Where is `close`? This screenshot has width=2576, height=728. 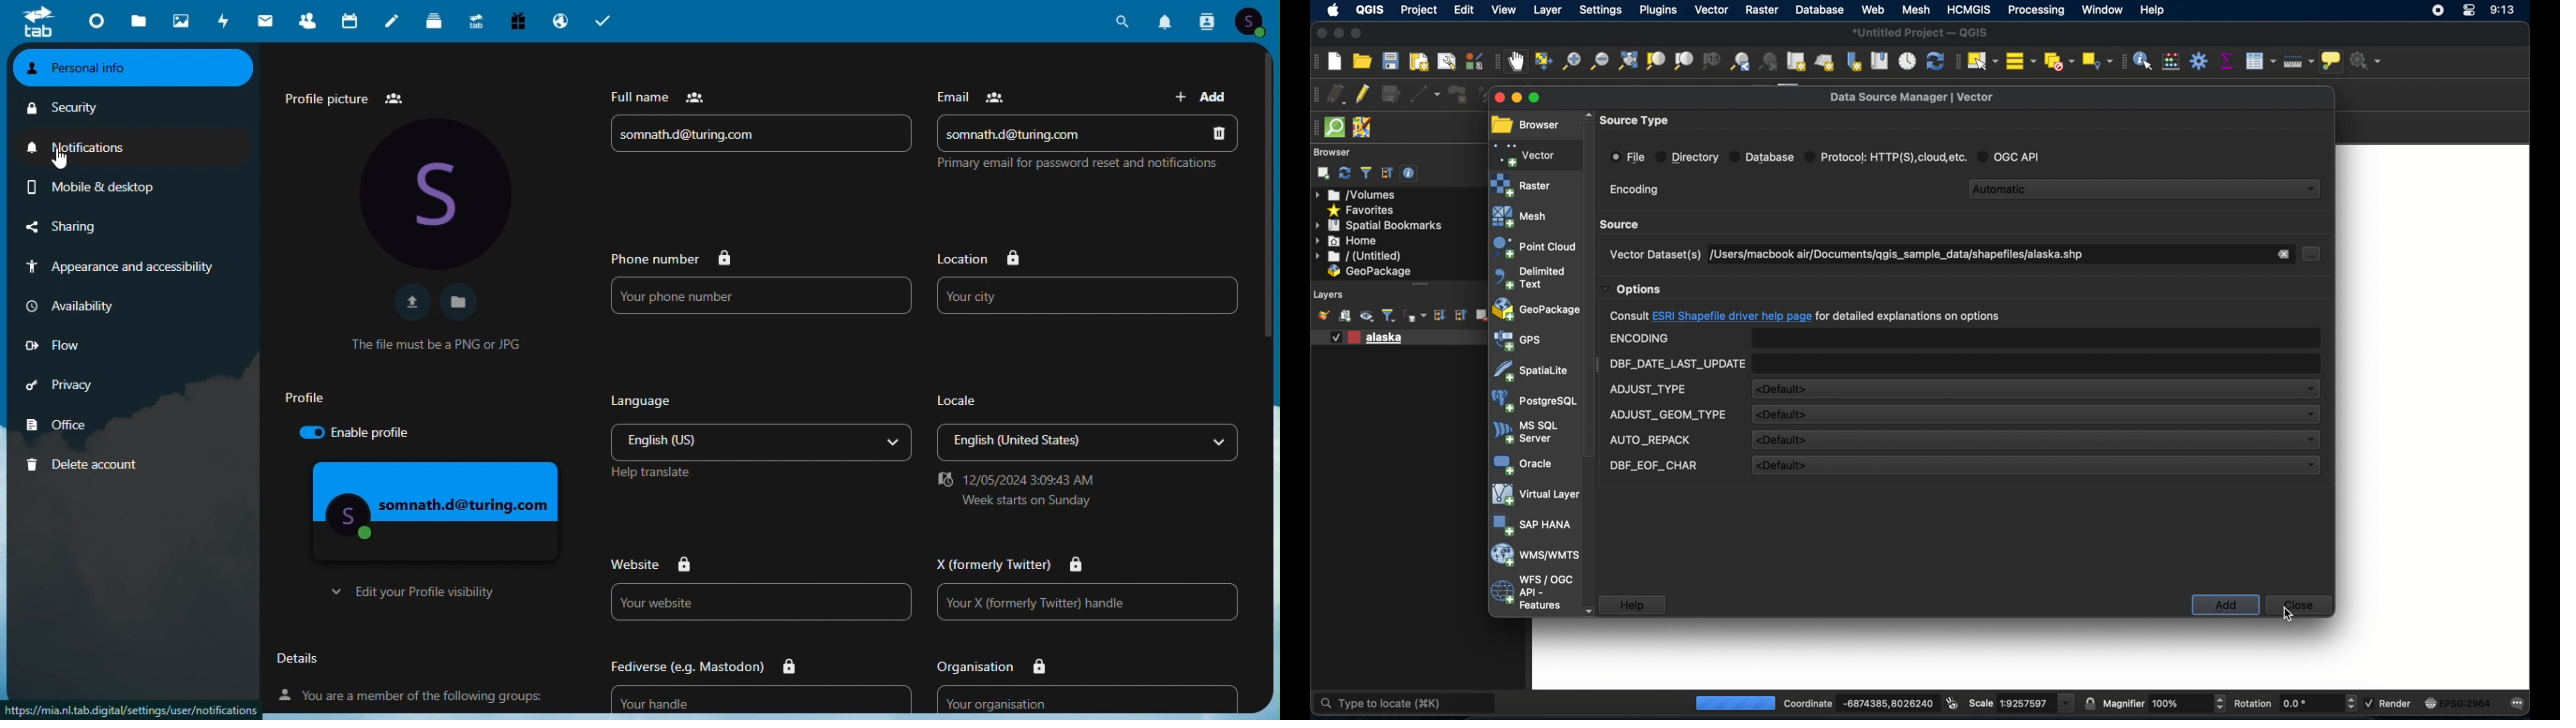 close is located at coordinates (1319, 33).